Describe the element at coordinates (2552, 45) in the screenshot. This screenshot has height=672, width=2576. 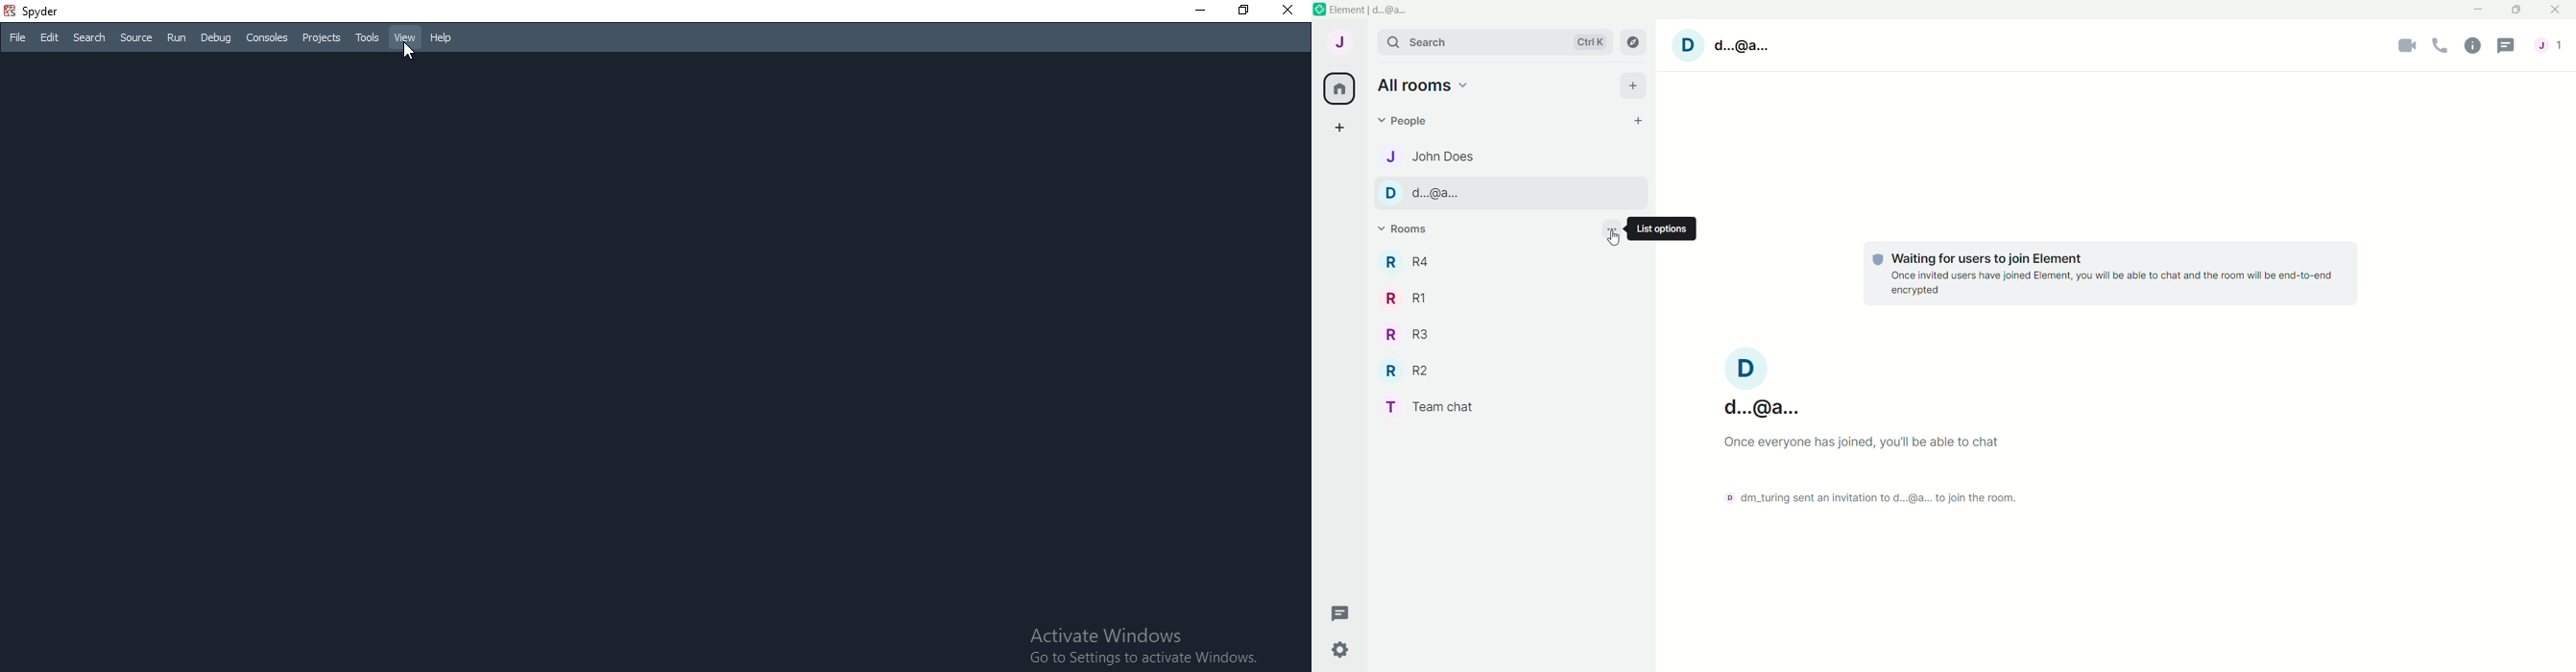
I see `People` at that location.